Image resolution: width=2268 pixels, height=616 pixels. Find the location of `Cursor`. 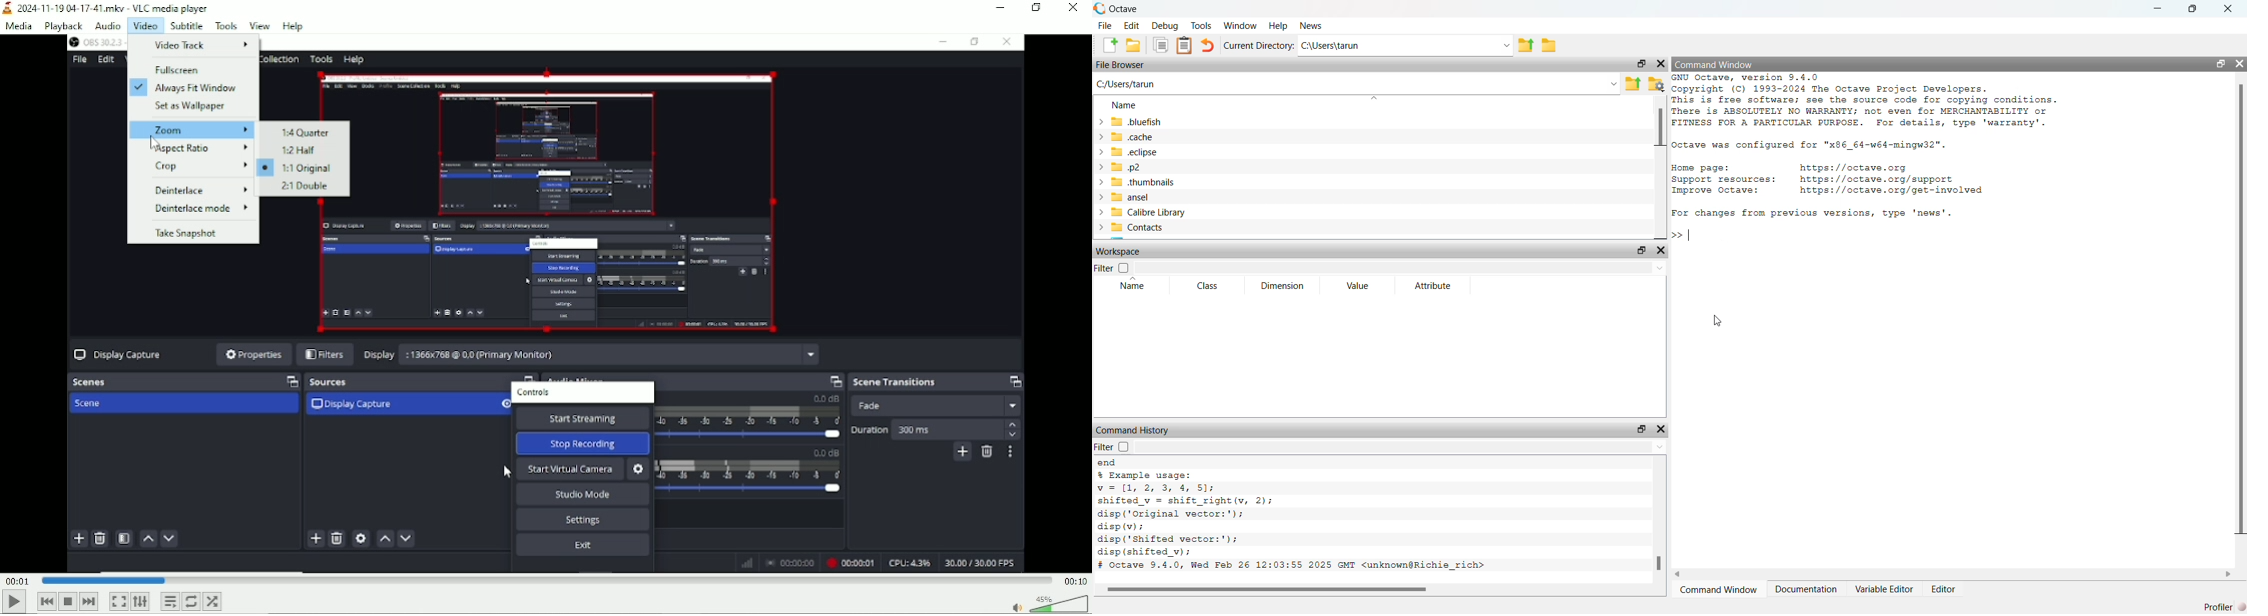

Cursor is located at coordinates (156, 143).